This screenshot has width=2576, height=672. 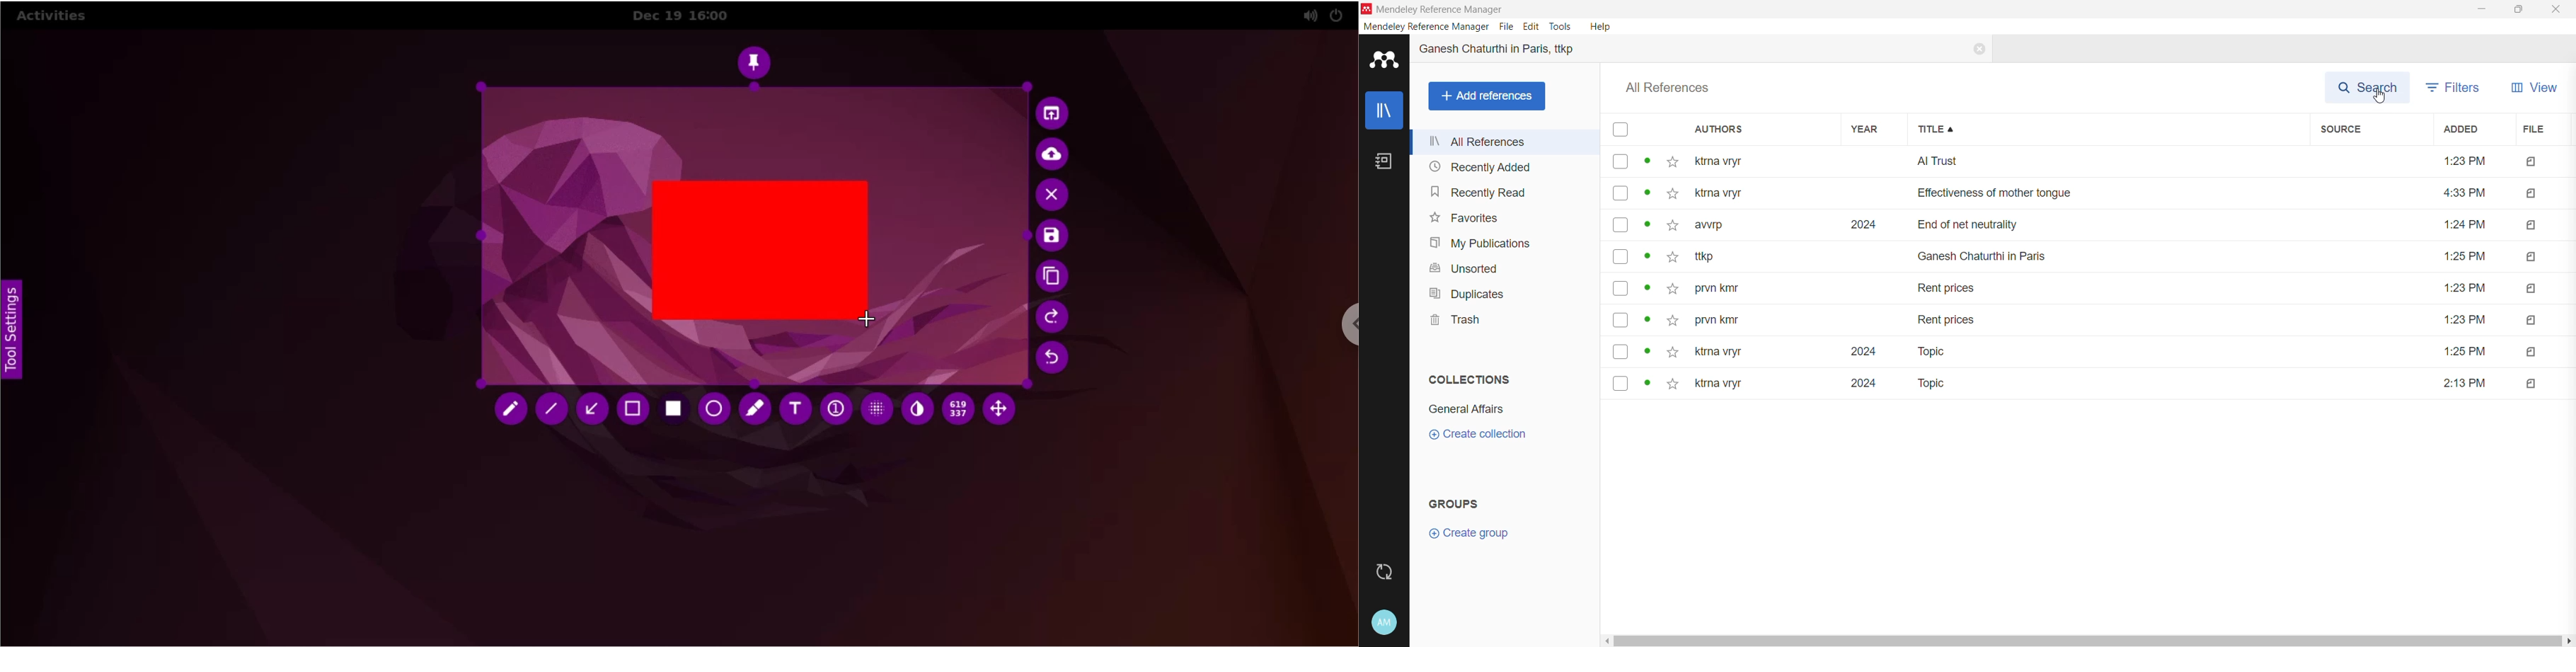 I want to click on Trash, so click(x=1456, y=322).